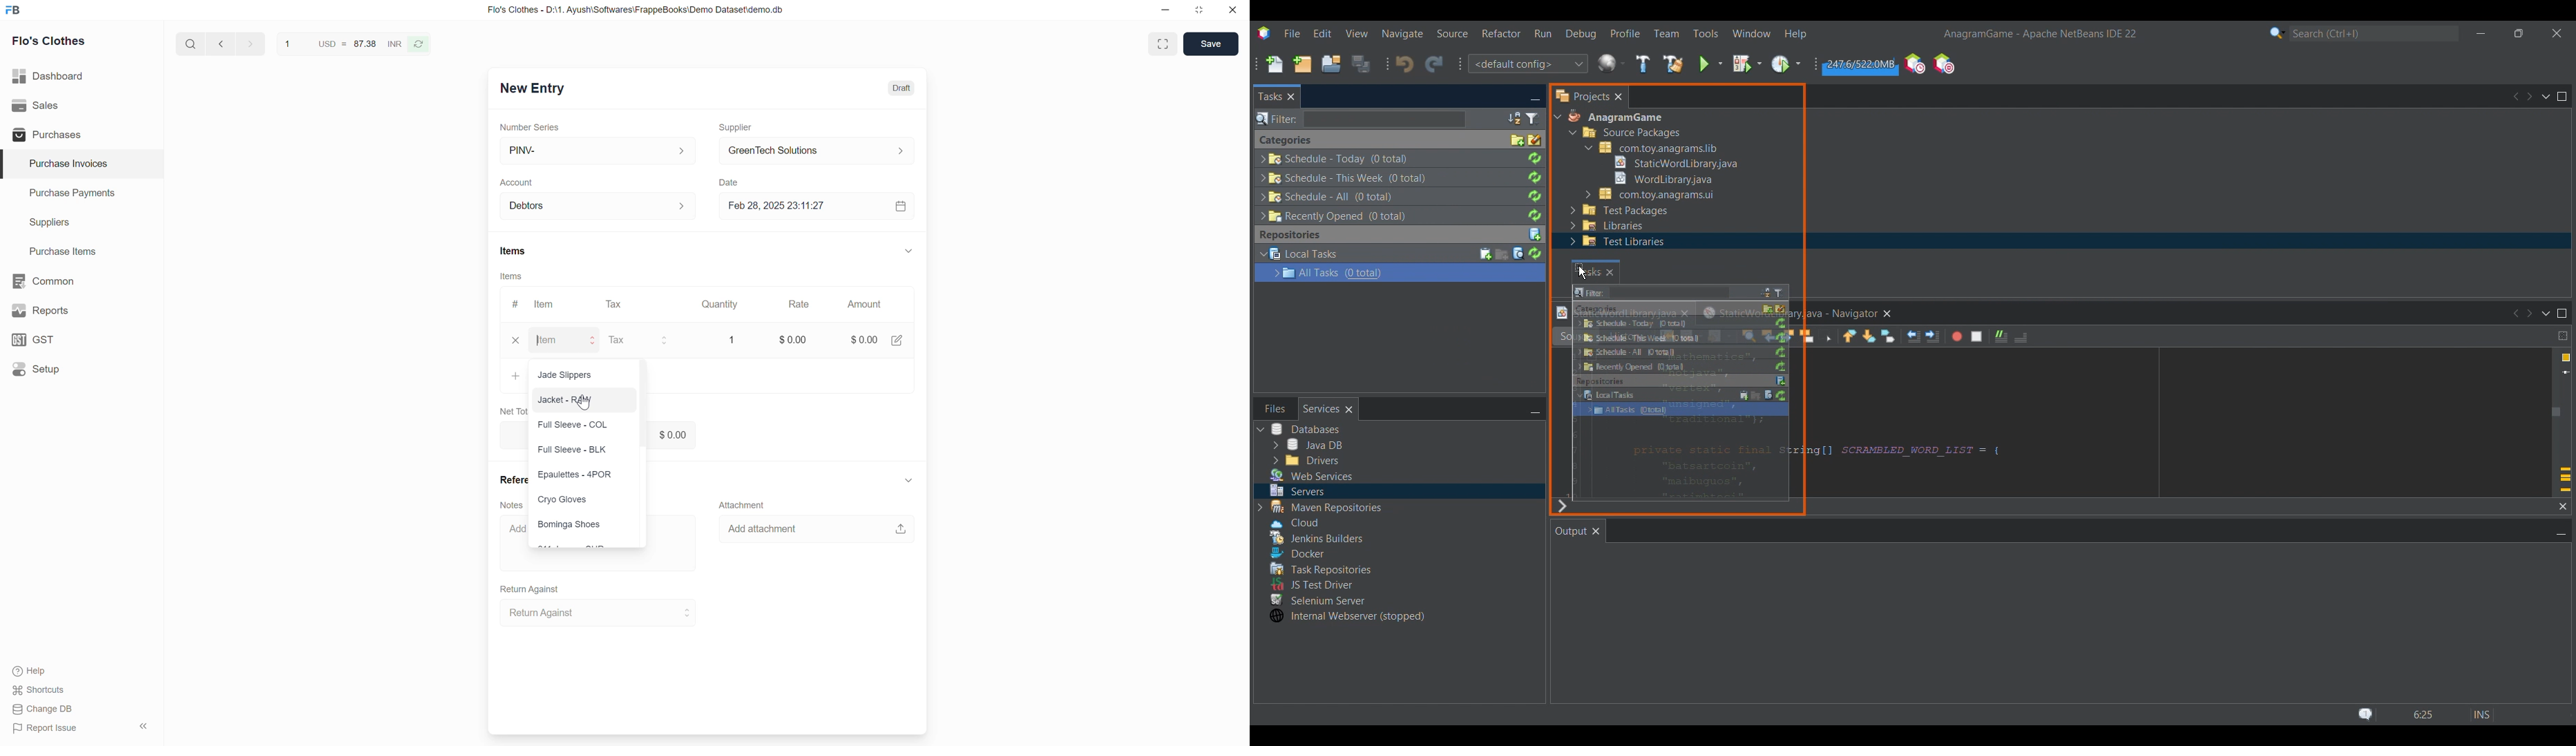 This screenshot has width=2576, height=756. Describe the element at coordinates (517, 183) in the screenshot. I see `Account` at that location.